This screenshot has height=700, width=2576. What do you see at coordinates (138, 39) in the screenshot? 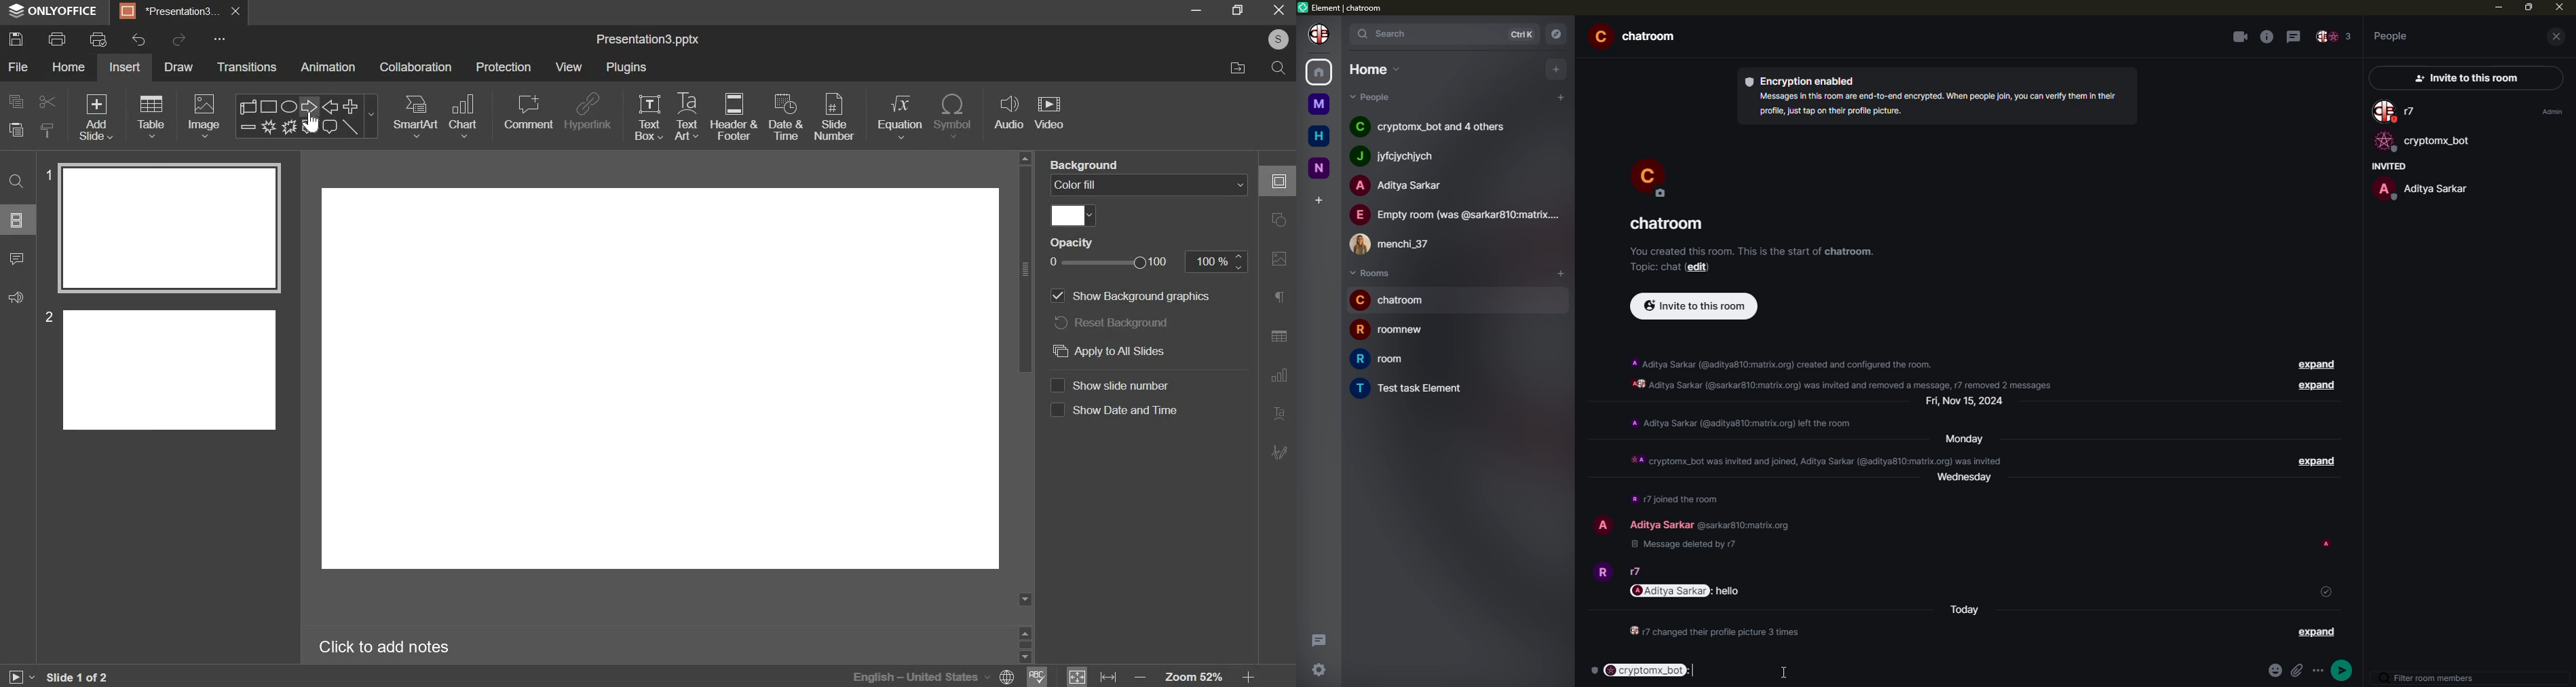
I see `undo` at bounding box center [138, 39].